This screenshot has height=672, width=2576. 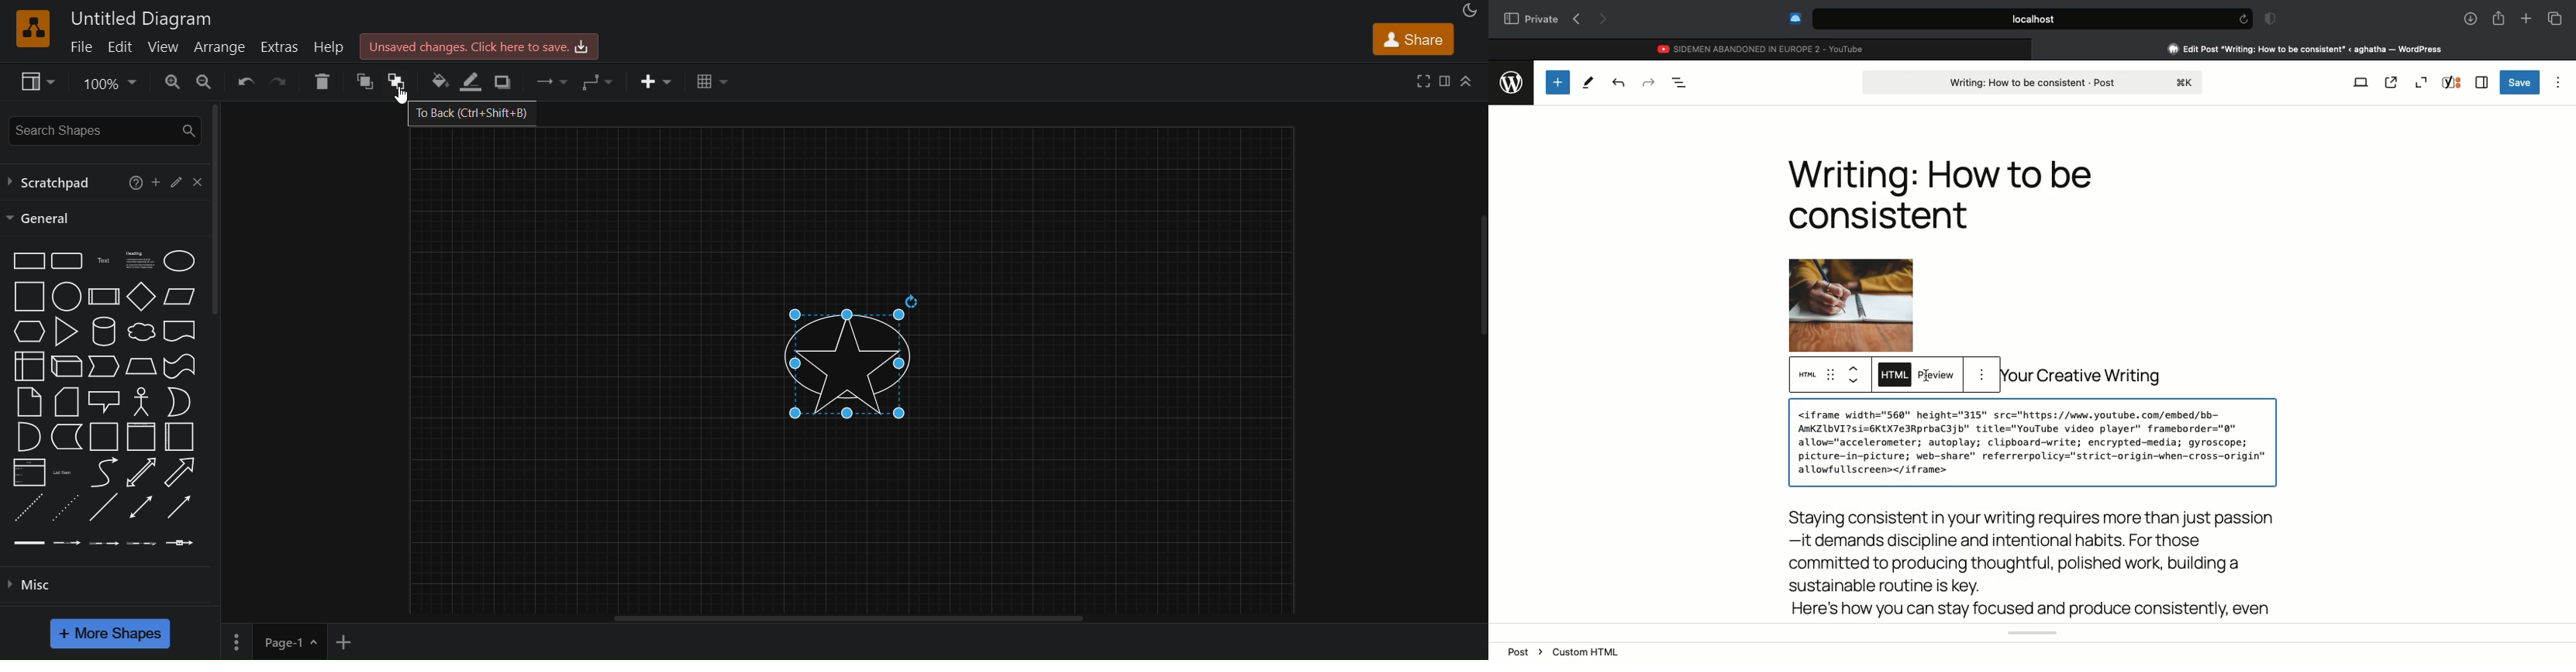 I want to click on arrange, so click(x=219, y=46).